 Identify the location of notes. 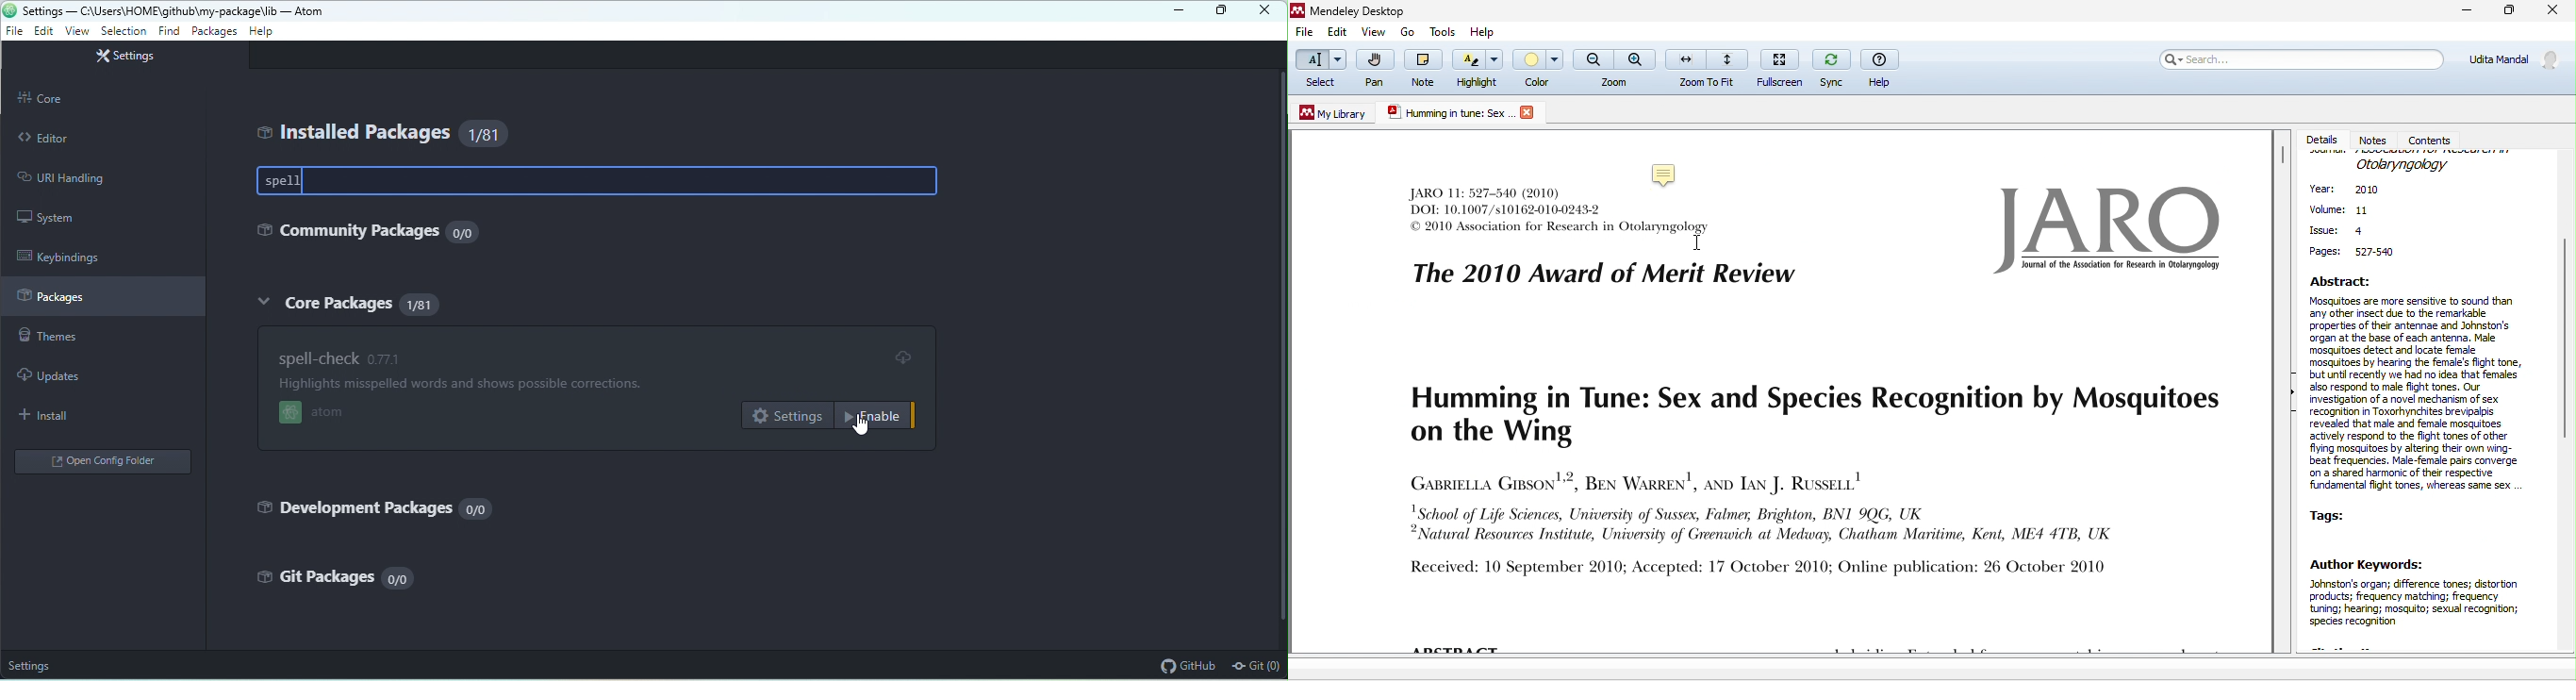
(2376, 139).